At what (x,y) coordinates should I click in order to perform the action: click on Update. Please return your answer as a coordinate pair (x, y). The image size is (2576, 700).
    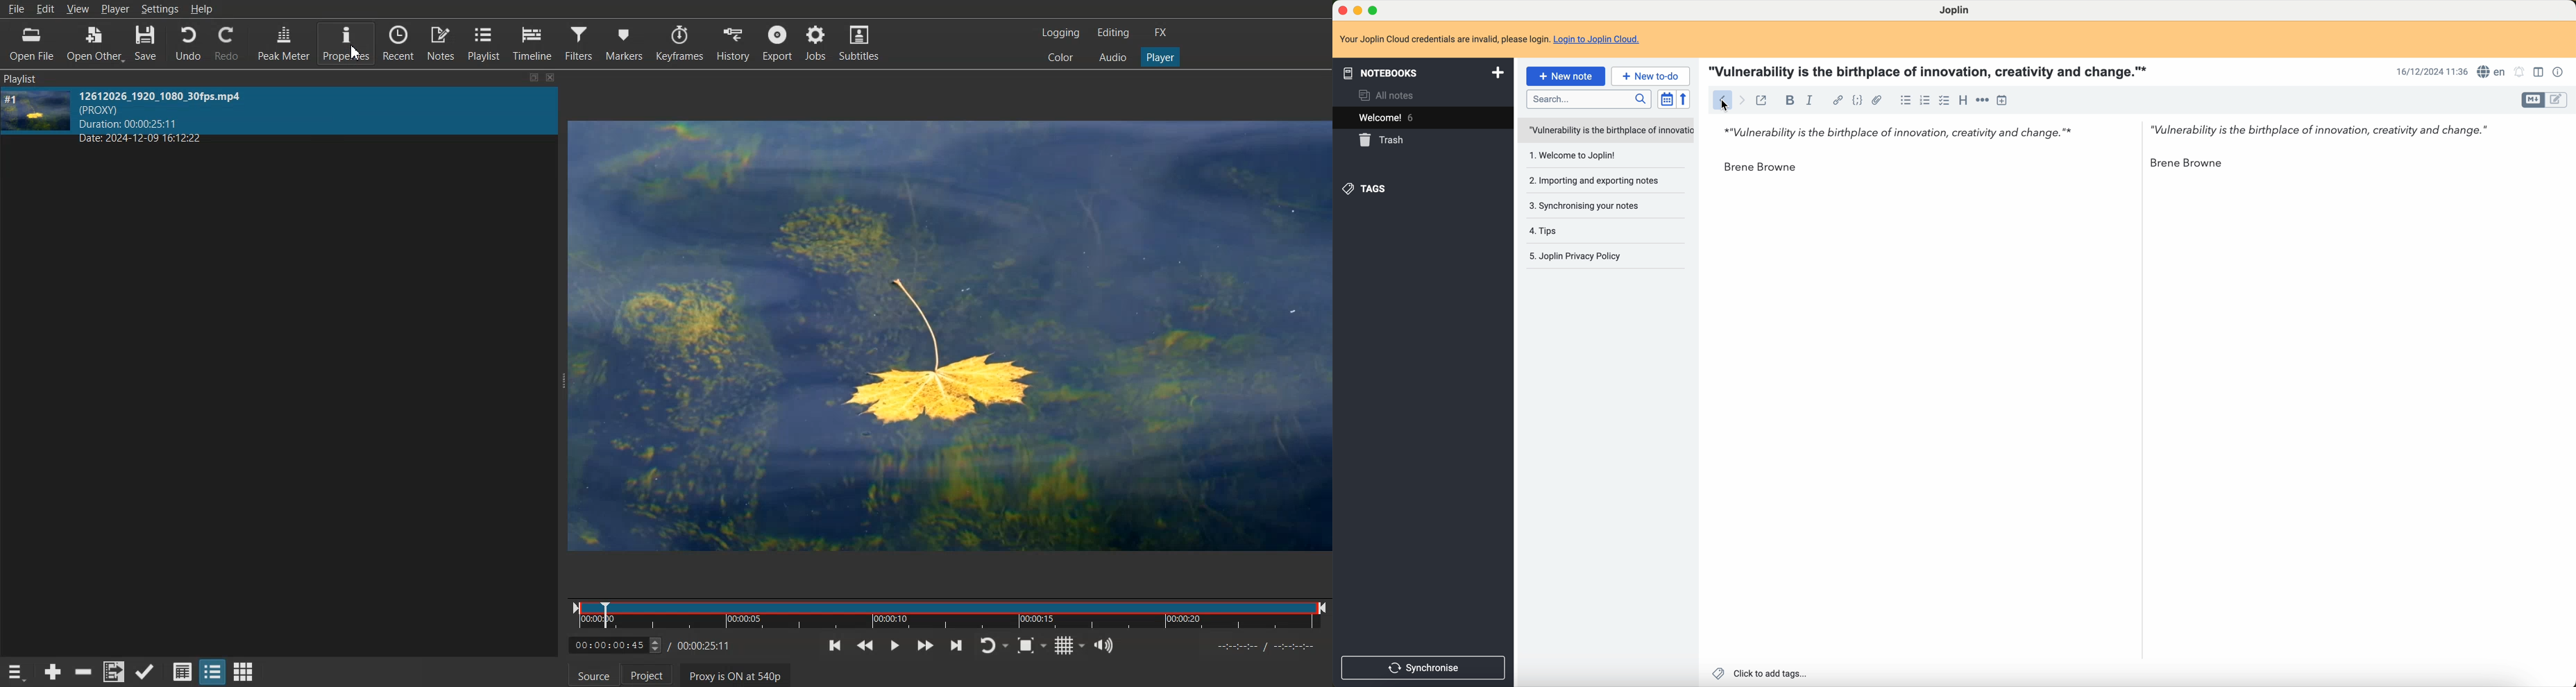
    Looking at the image, I should click on (146, 672).